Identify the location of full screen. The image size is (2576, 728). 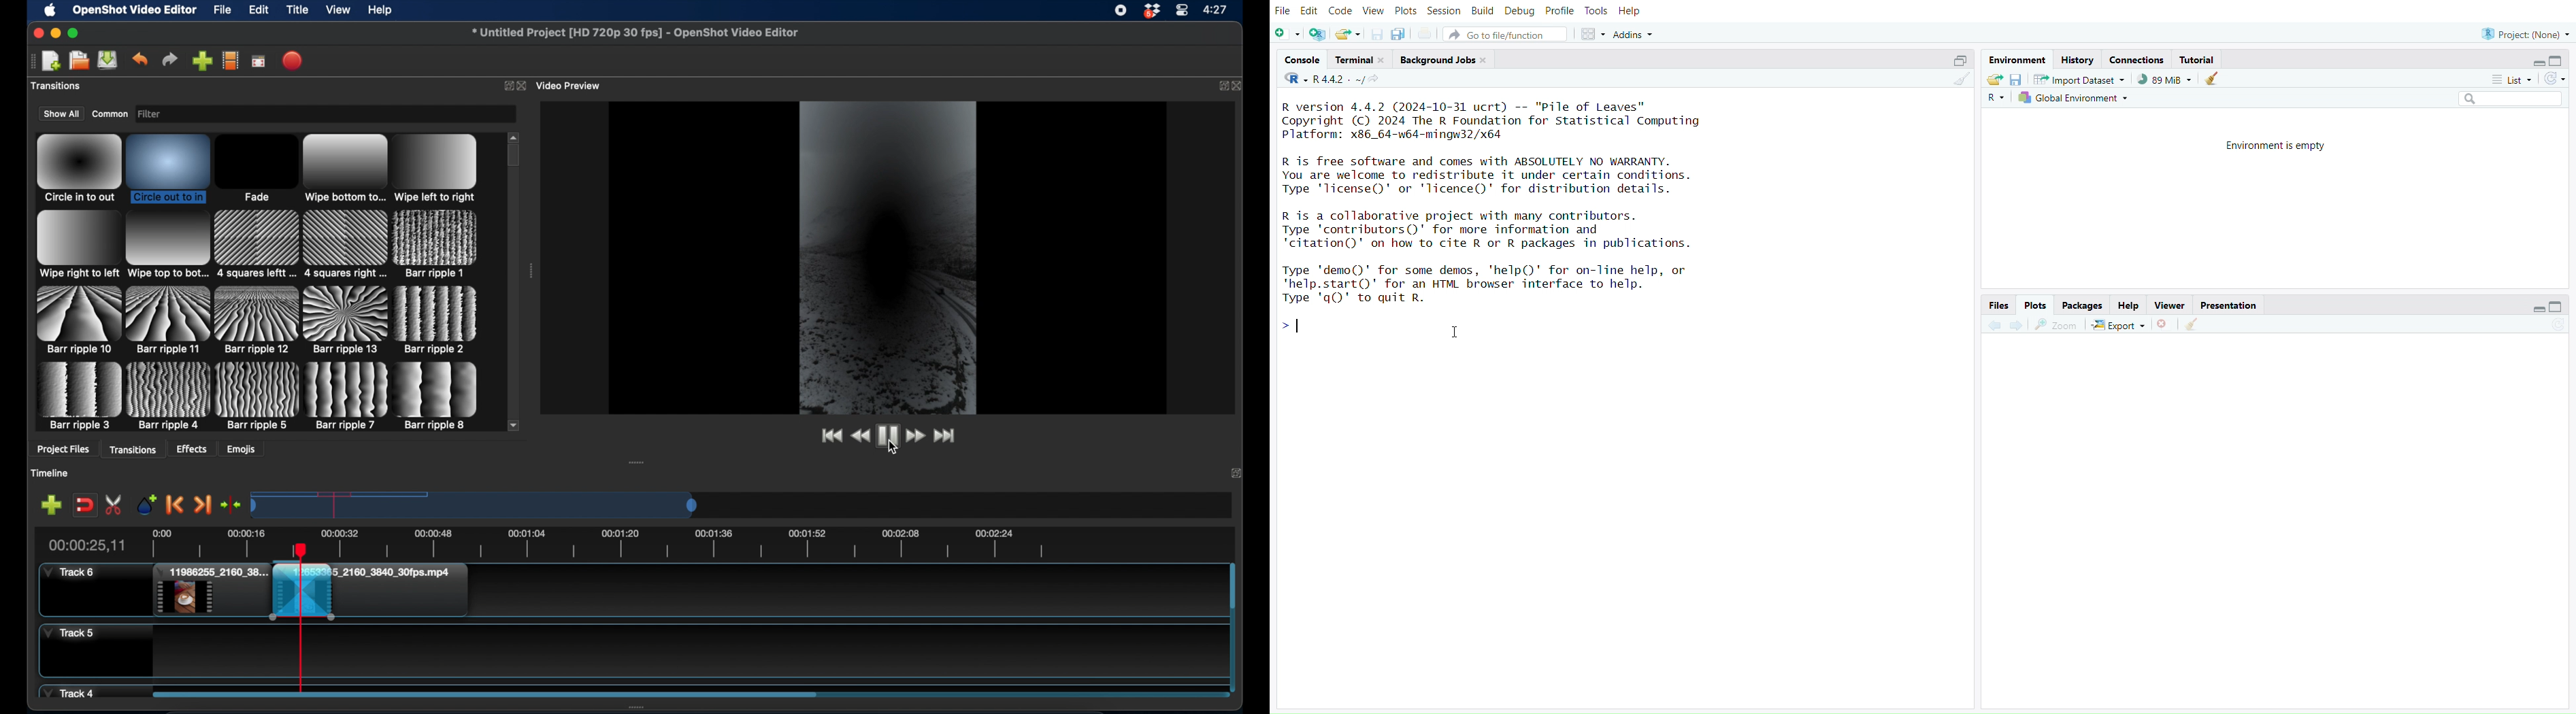
(259, 60).